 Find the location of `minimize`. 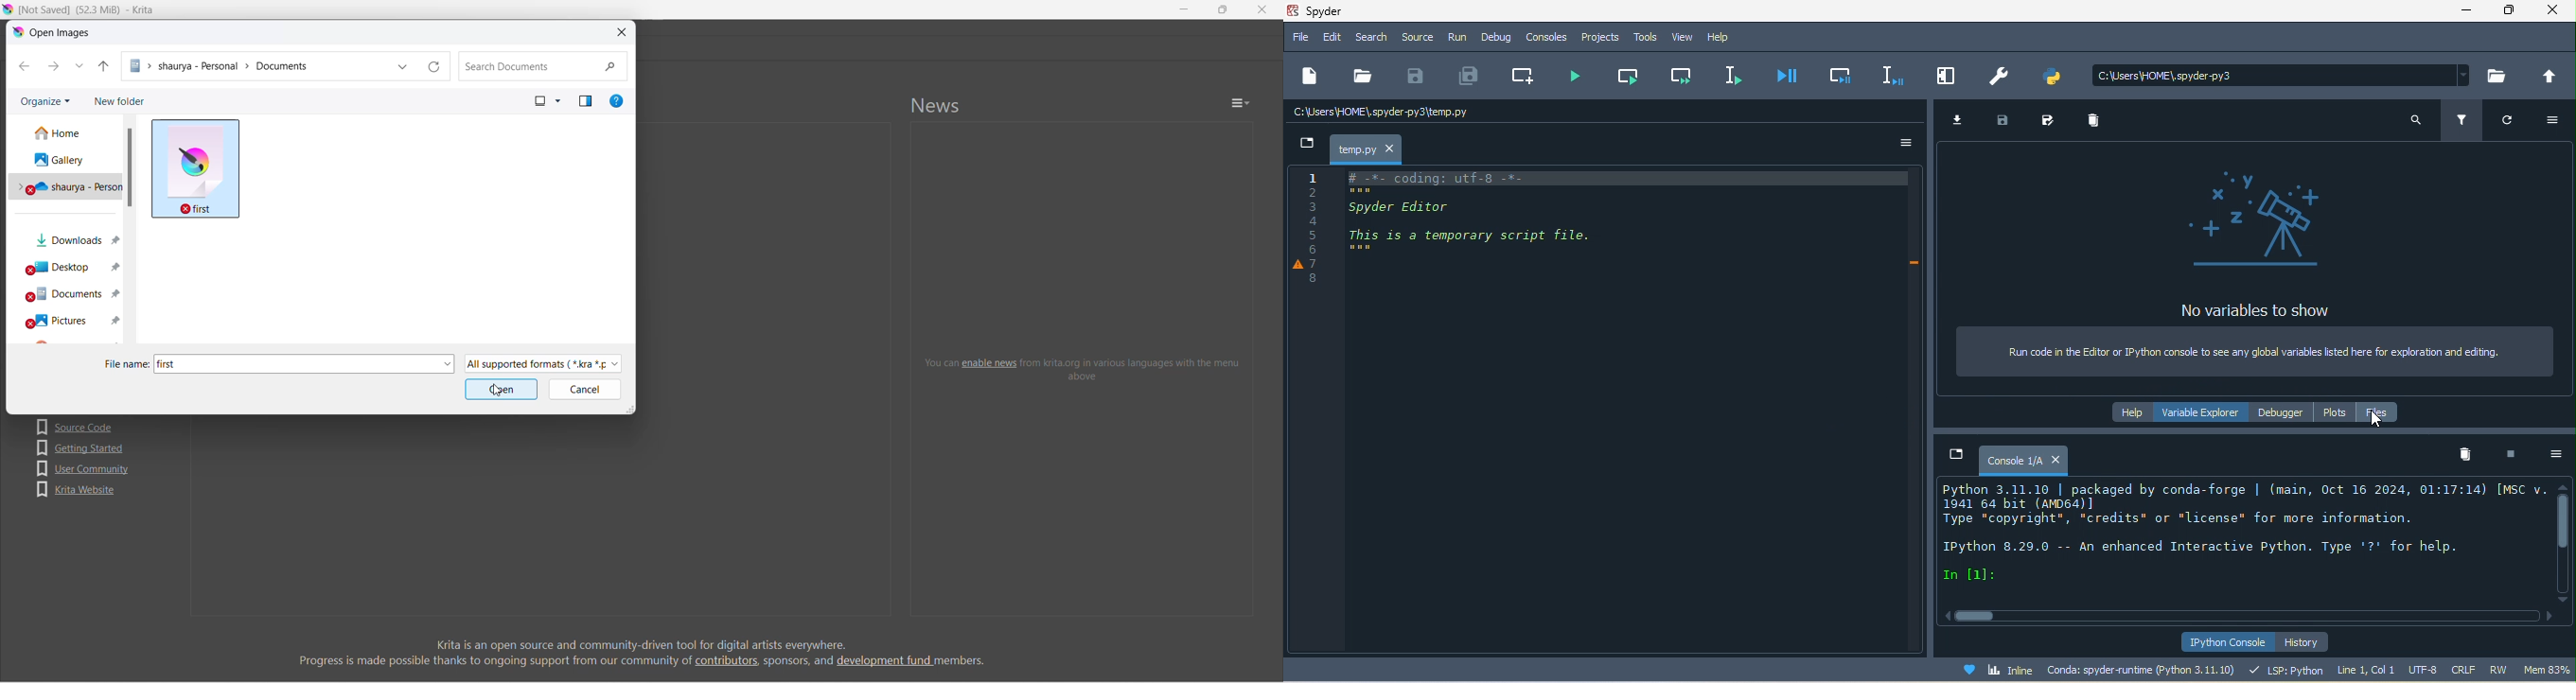

minimize is located at coordinates (2463, 10).